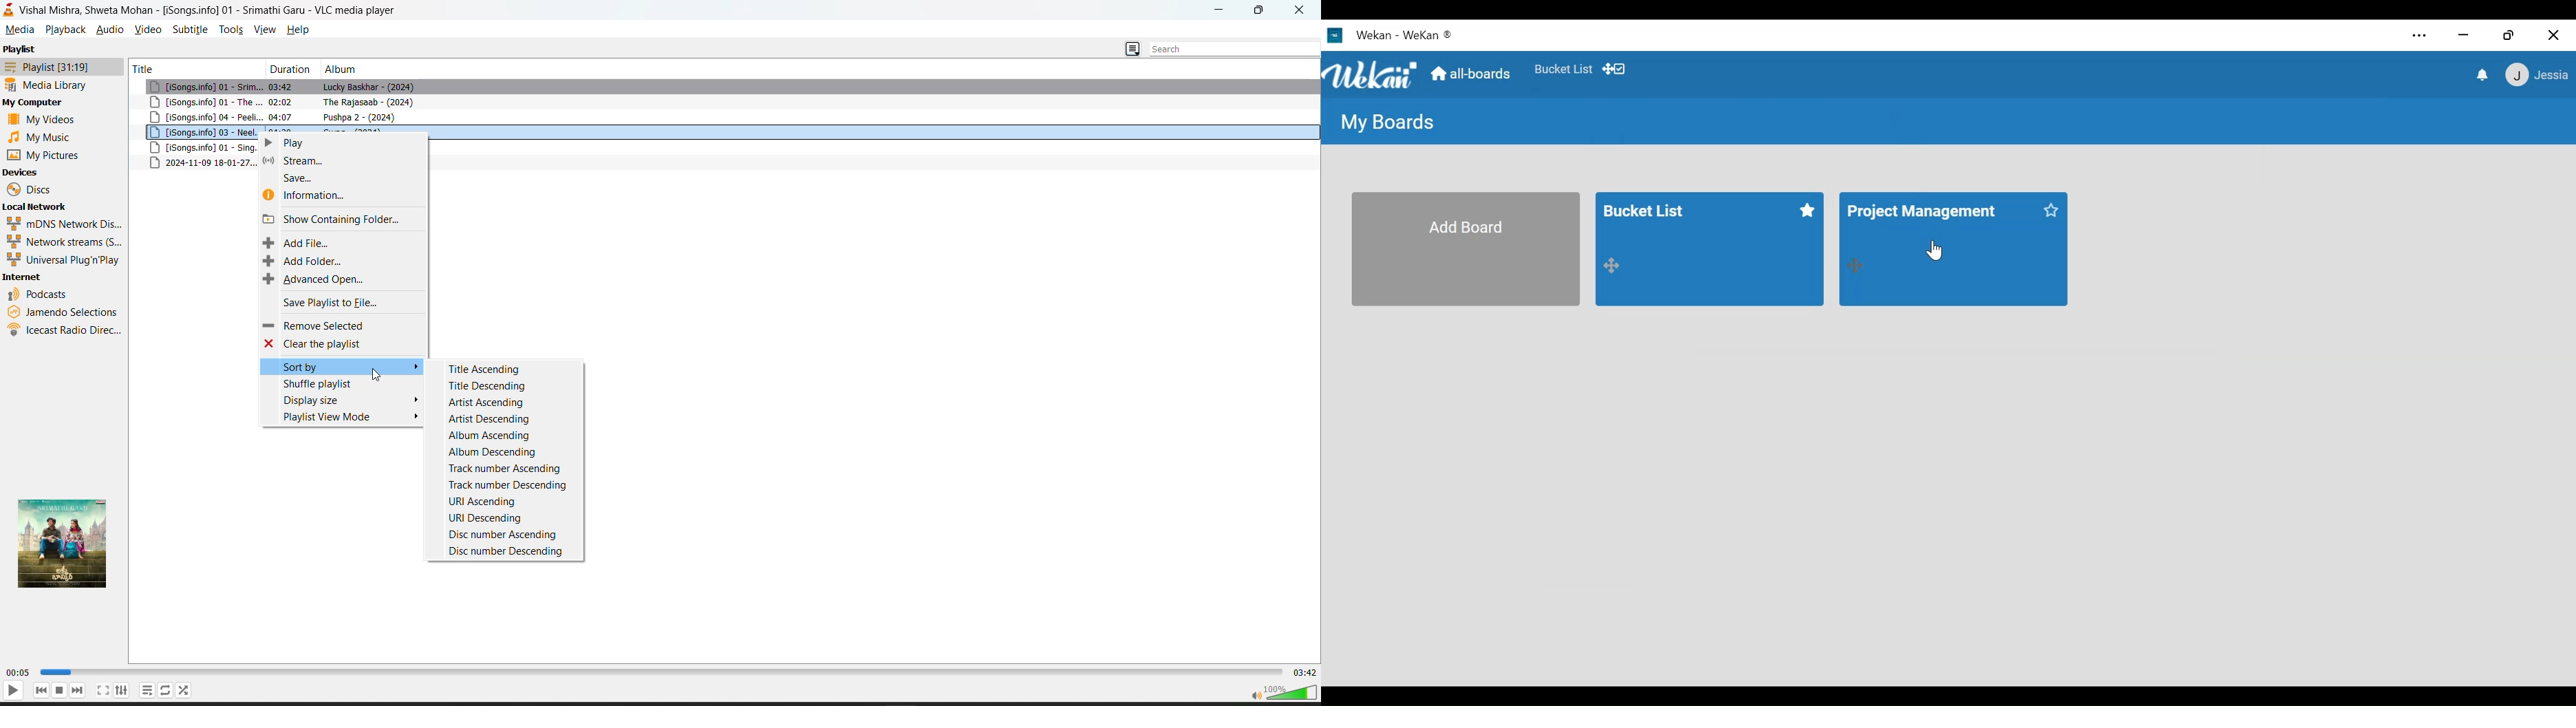 The width and height of the screenshot is (2576, 728). Describe the element at coordinates (1224, 50) in the screenshot. I see `search` at that location.